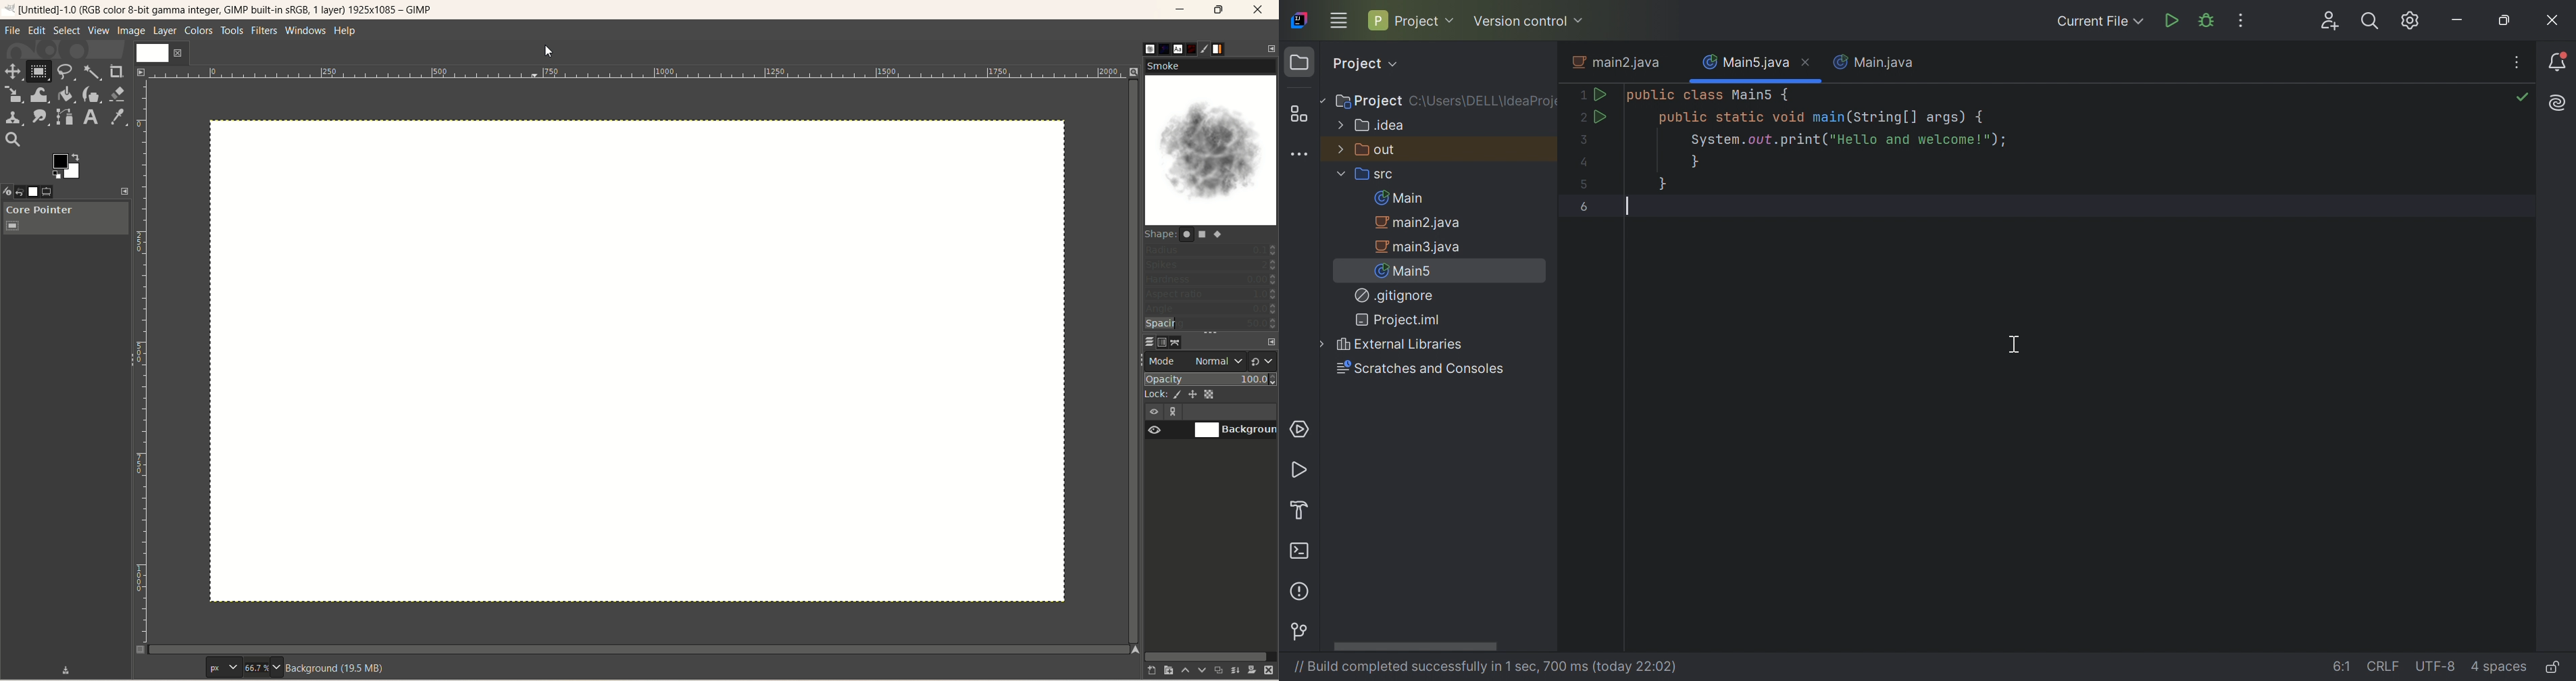  Describe the element at coordinates (132, 32) in the screenshot. I see `image` at that location.